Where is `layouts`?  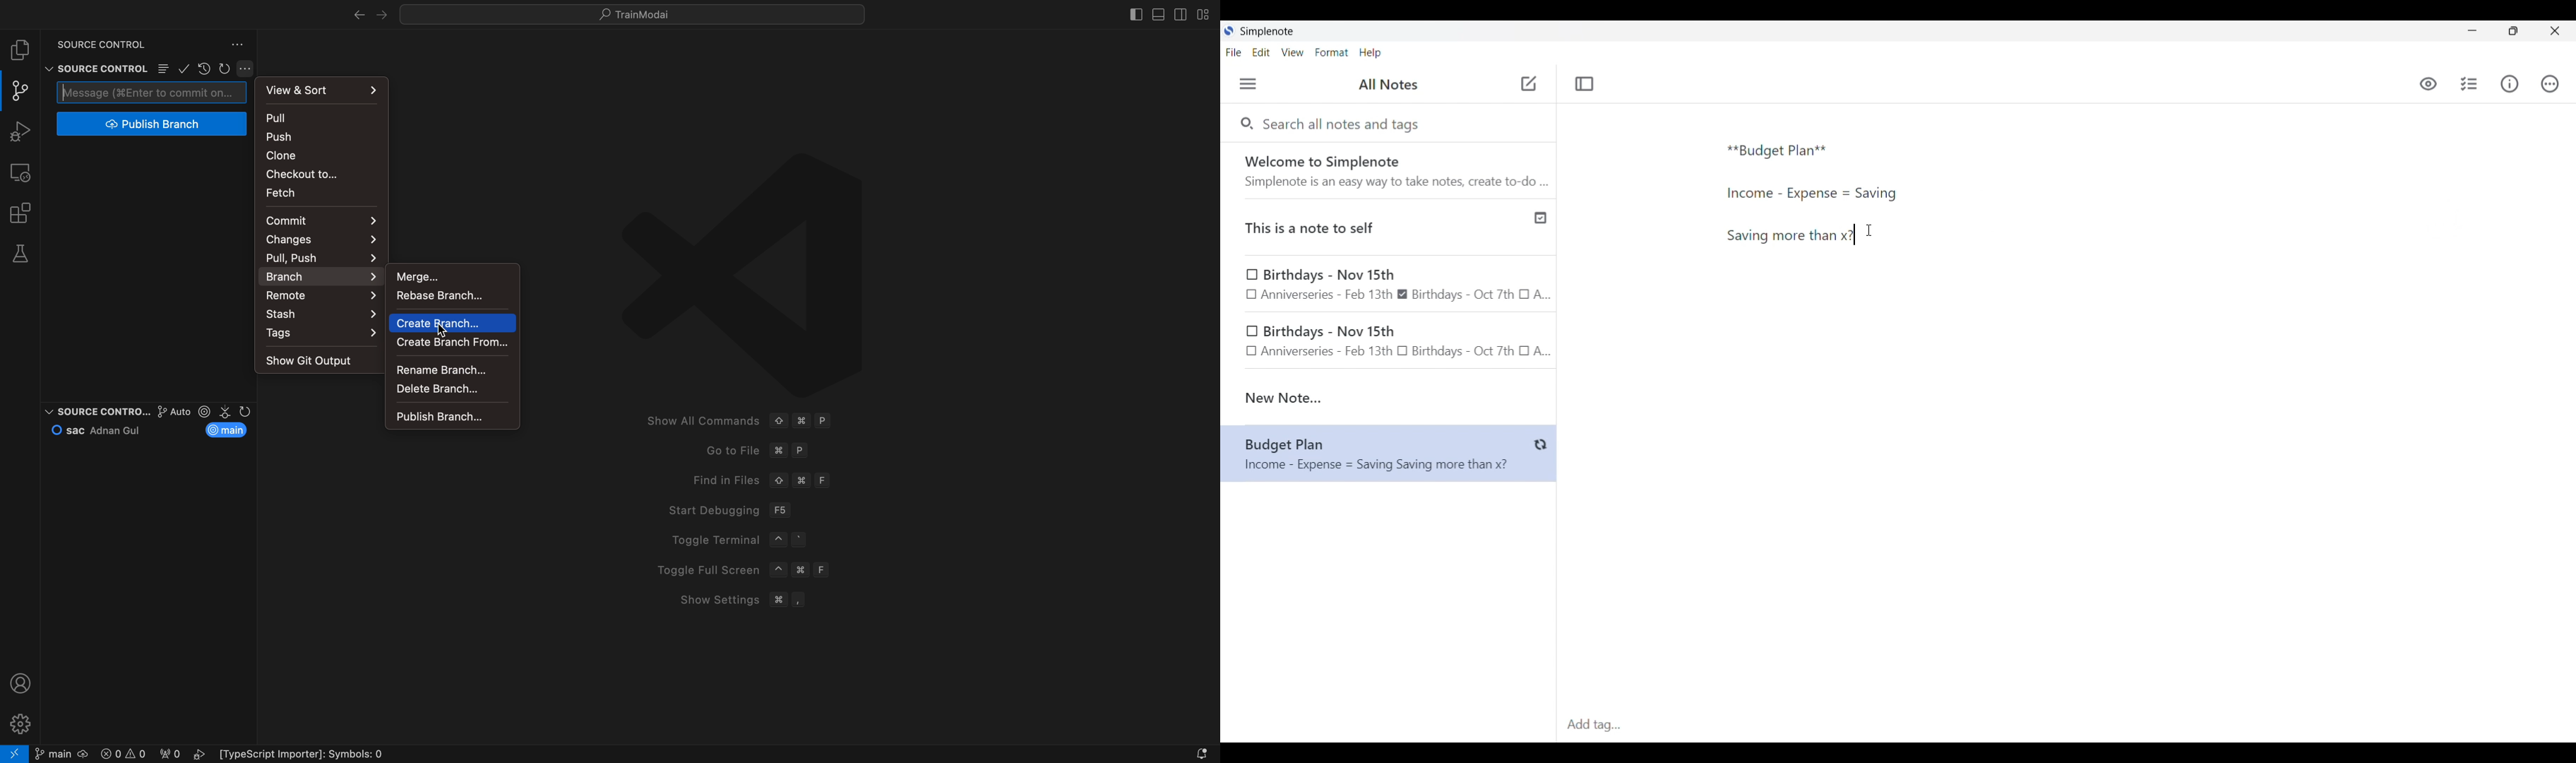
layouts is located at coordinates (1201, 14).